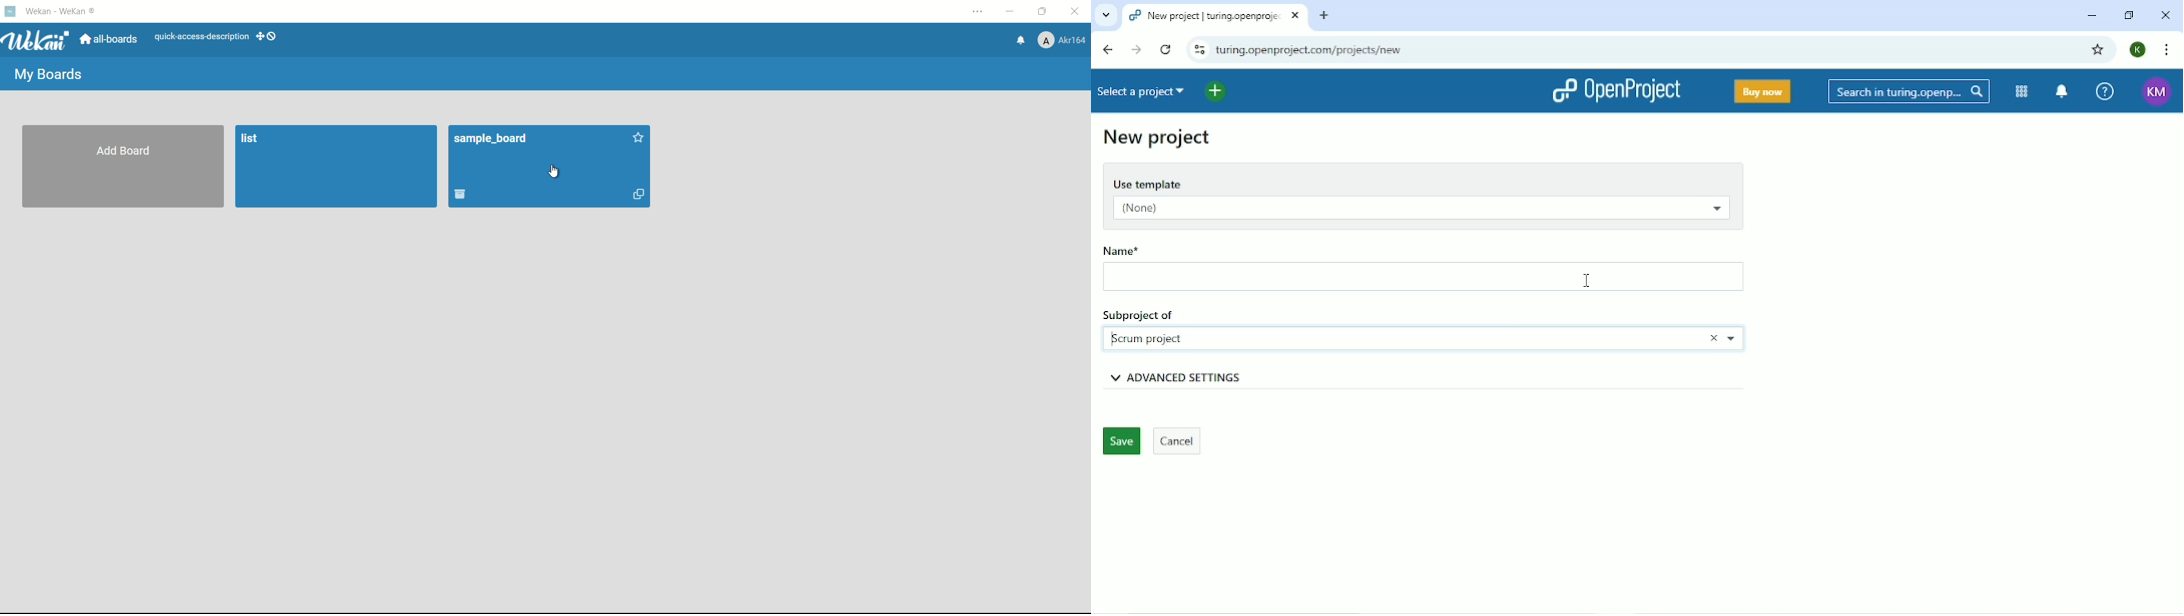 The width and height of the screenshot is (2184, 616). What do you see at coordinates (124, 151) in the screenshot?
I see `add baord` at bounding box center [124, 151].